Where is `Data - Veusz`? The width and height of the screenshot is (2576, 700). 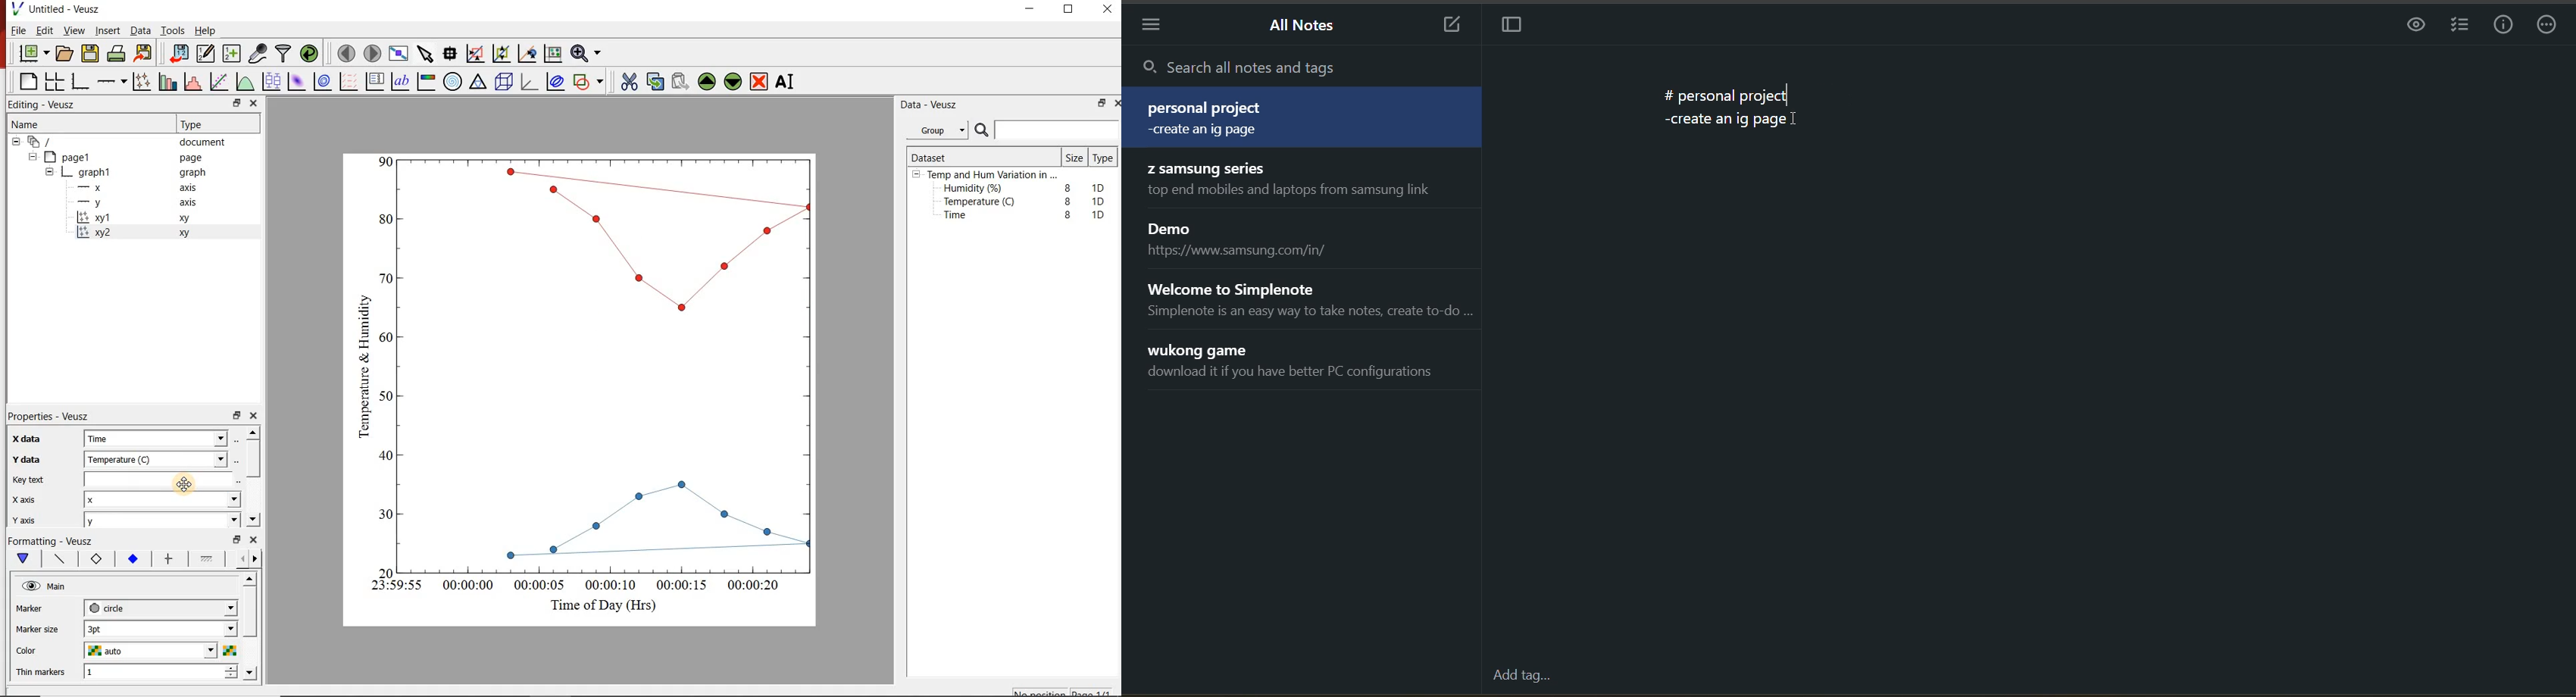 Data - Veusz is located at coordinates (932, 105).